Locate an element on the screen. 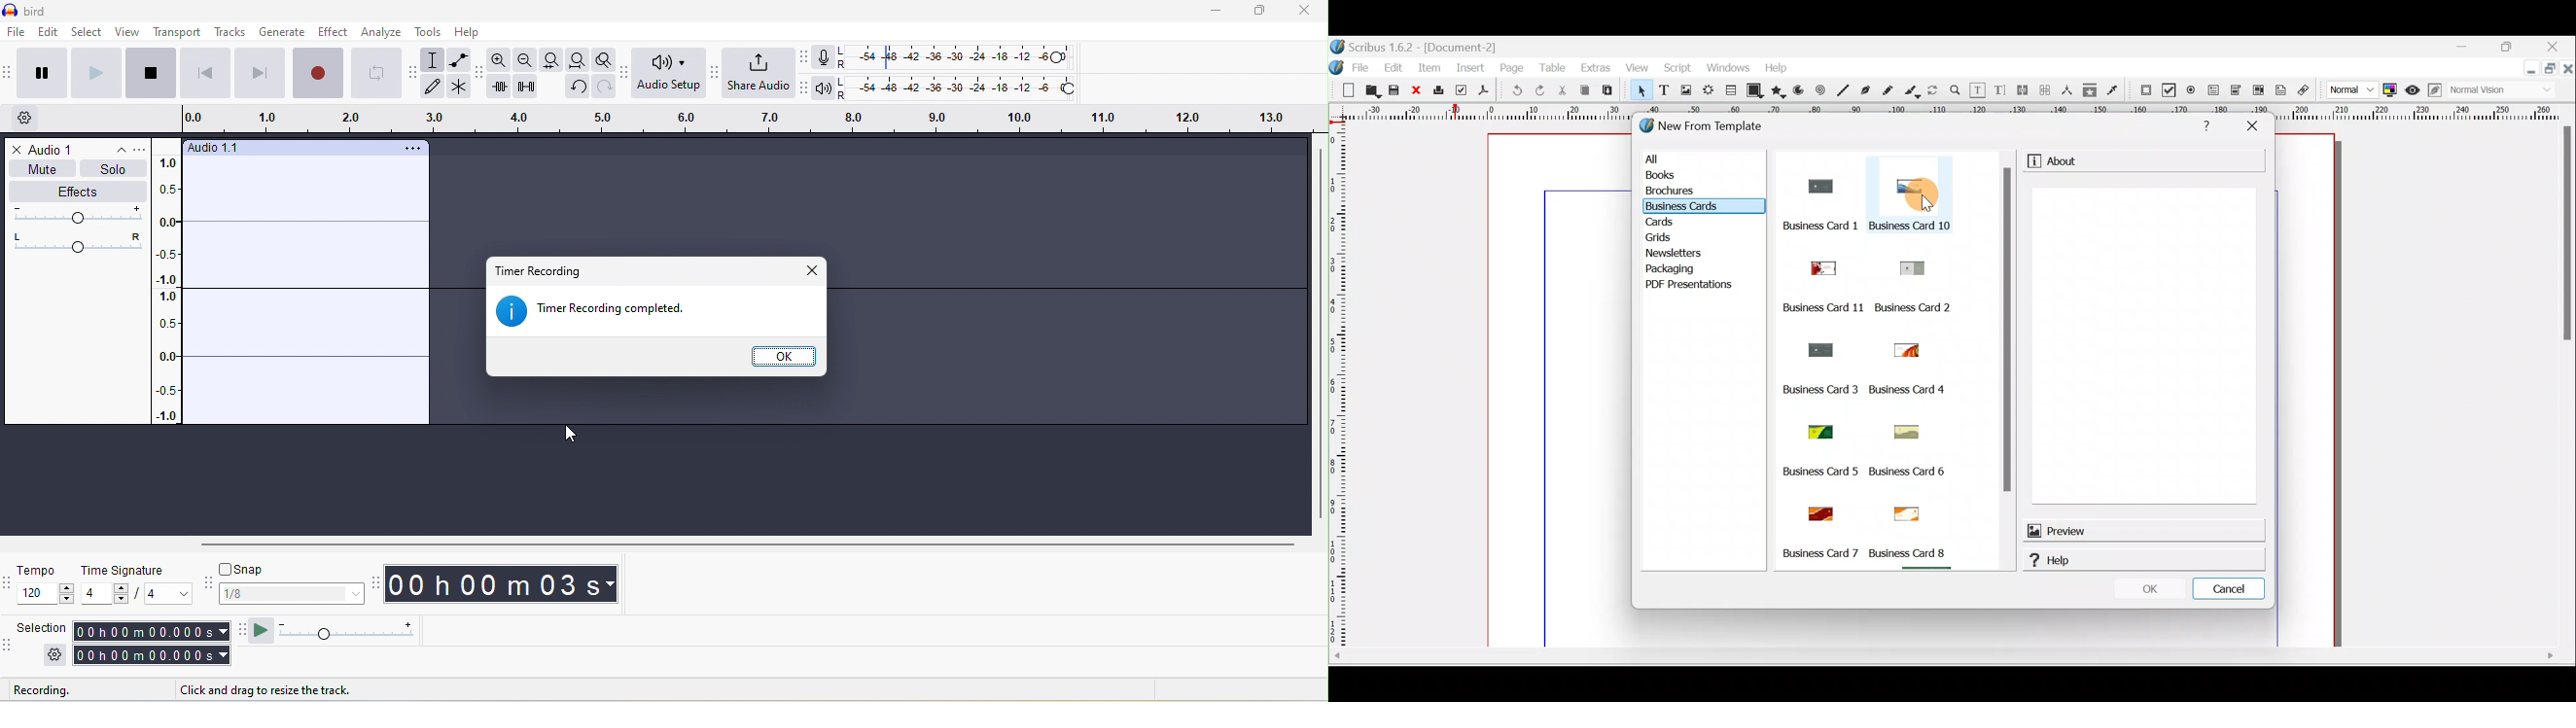 The image size is (2576, 728). playback level is located at coordinates (966, 88).